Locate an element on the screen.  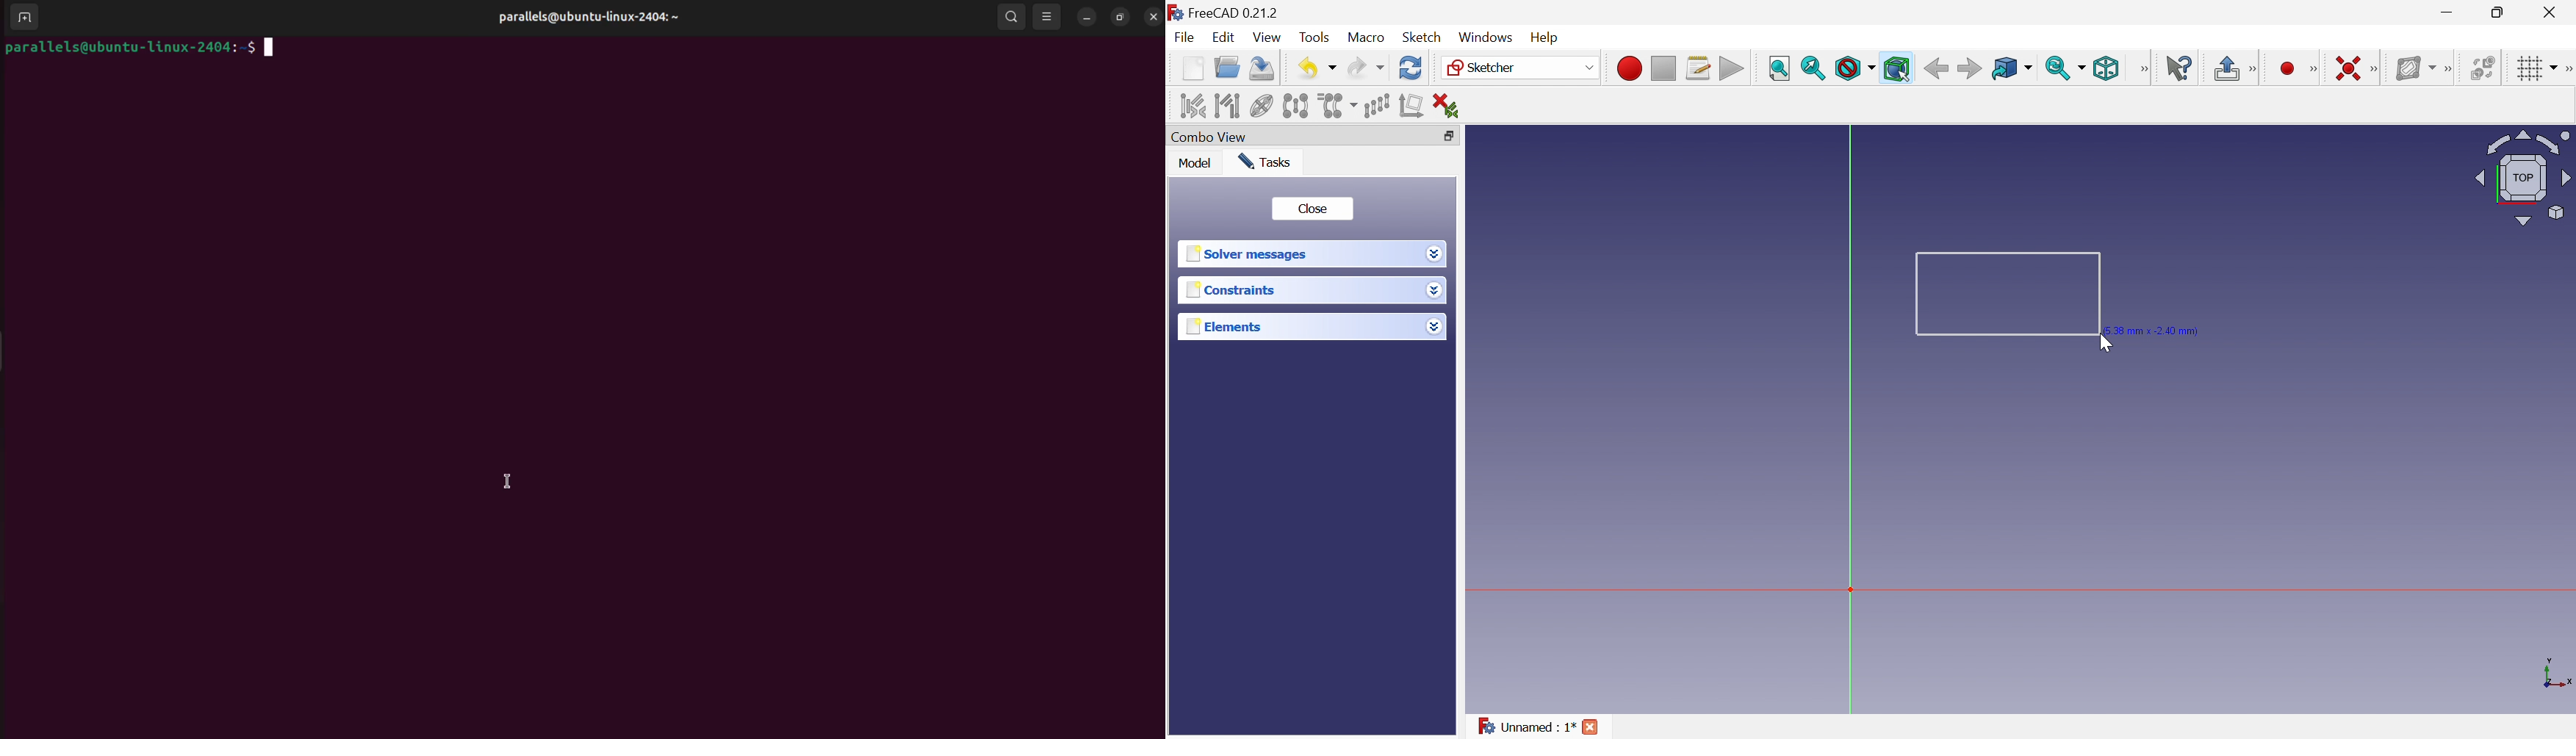
Save is located at coordinates (1315, 68).